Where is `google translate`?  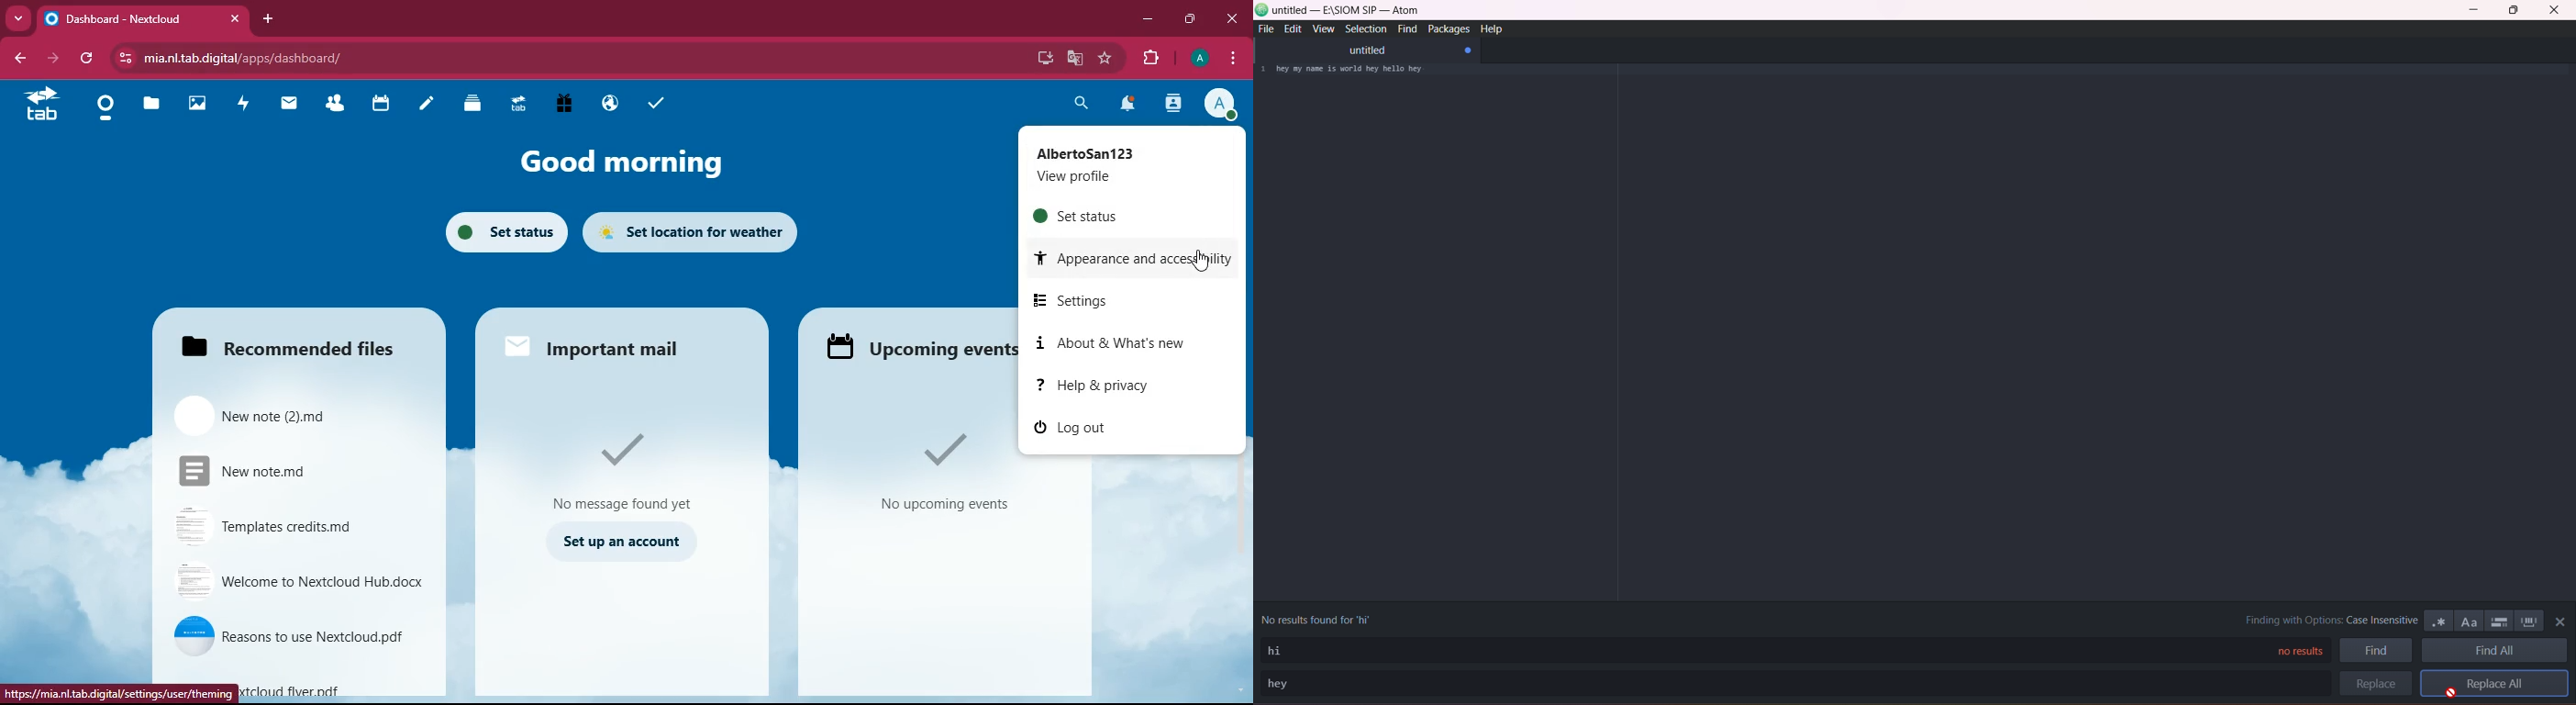 google translate is located at coordinates (1073, 61).